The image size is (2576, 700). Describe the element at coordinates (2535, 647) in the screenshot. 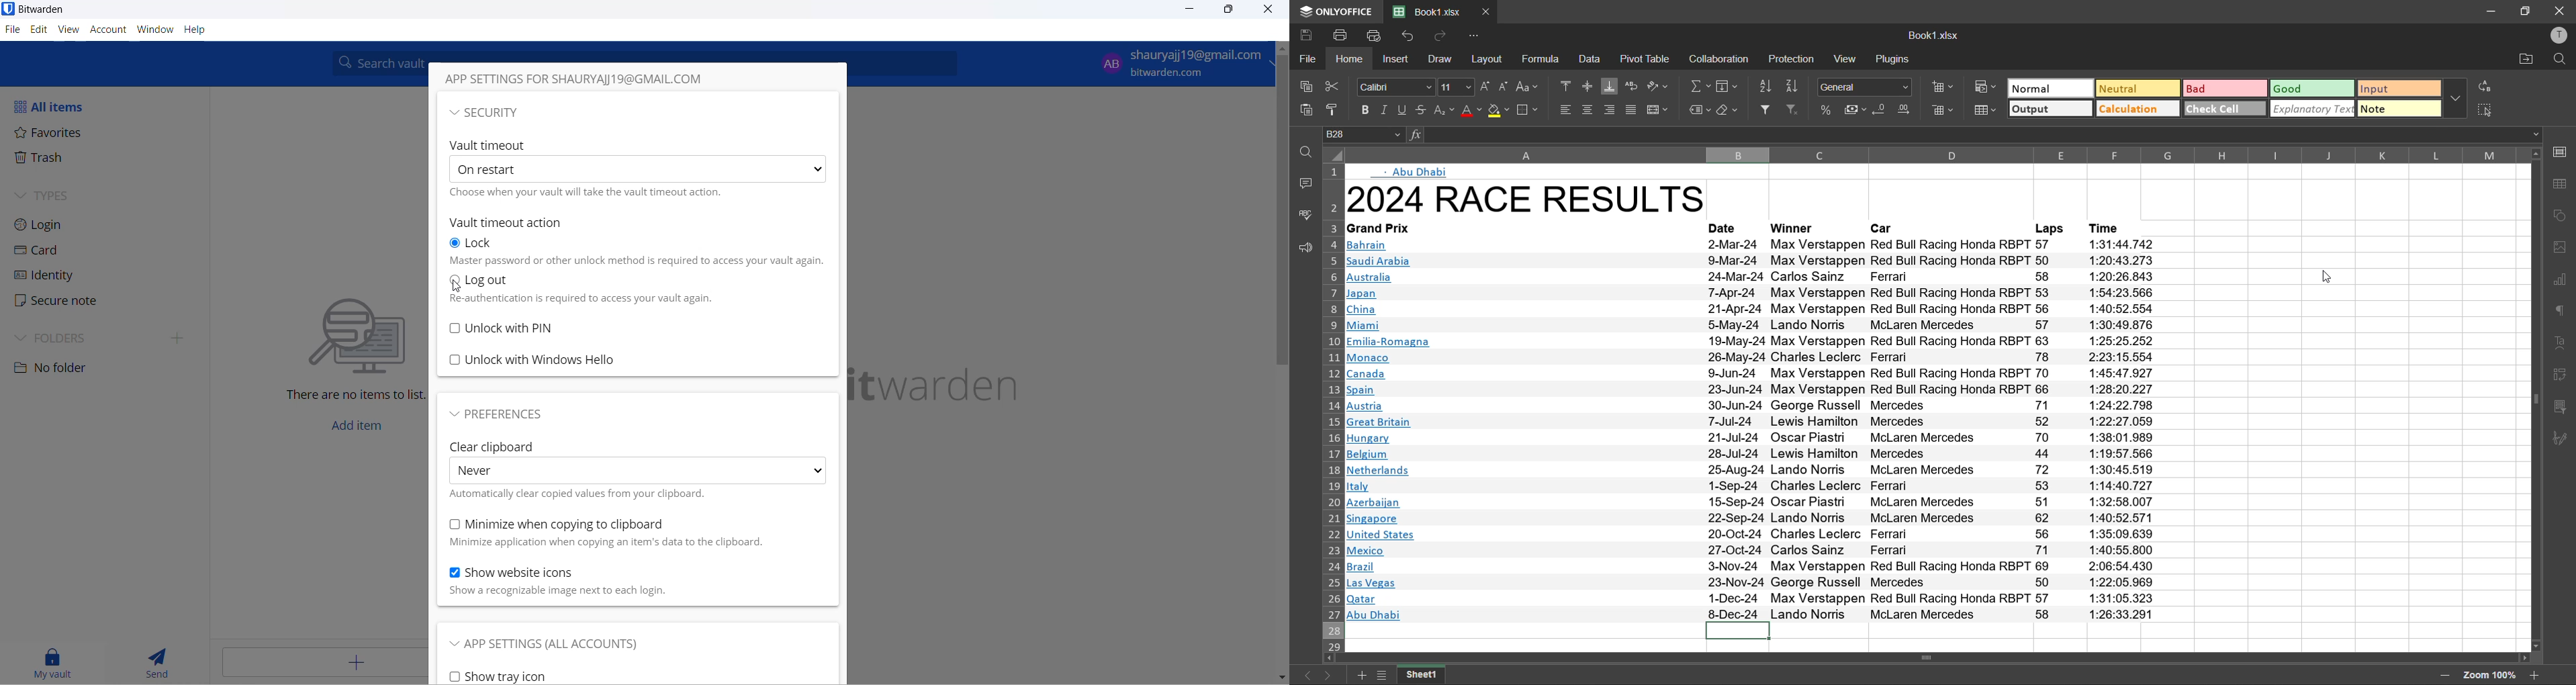

I see `move down` at that location.